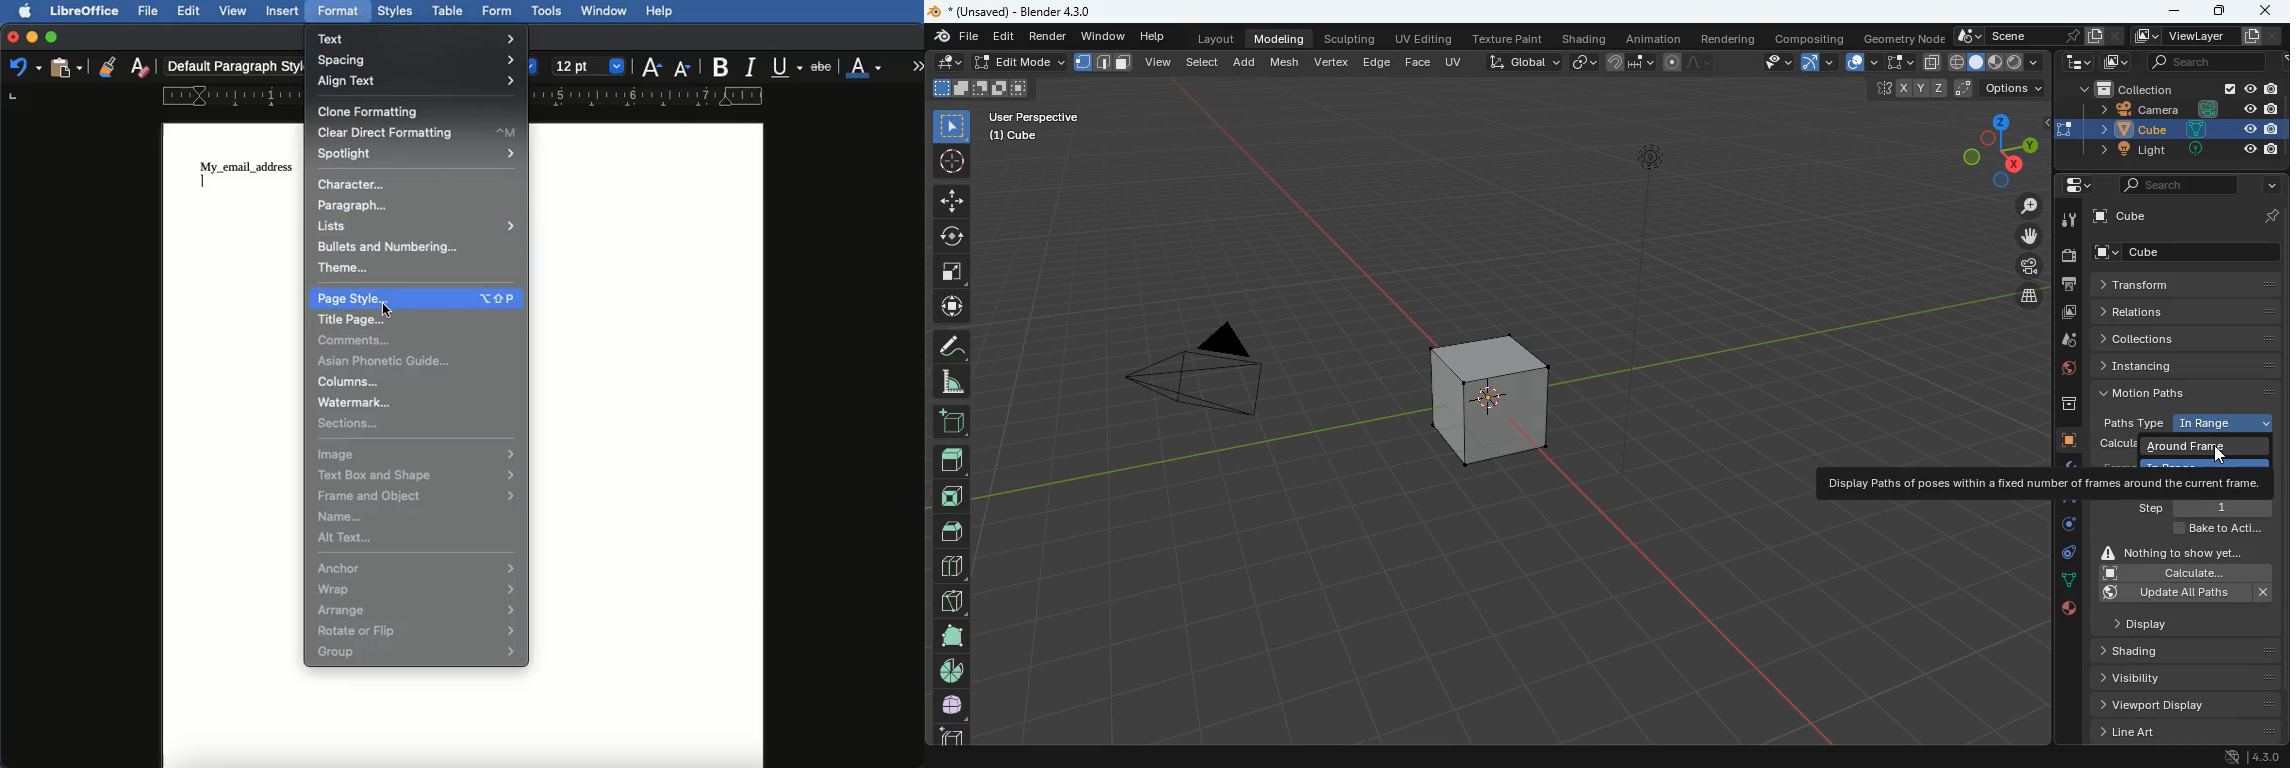 This screenshot has height=784, width=2296. Describe the element at coordinates (2066, 313) in the screenshot. I see `image` at that location.